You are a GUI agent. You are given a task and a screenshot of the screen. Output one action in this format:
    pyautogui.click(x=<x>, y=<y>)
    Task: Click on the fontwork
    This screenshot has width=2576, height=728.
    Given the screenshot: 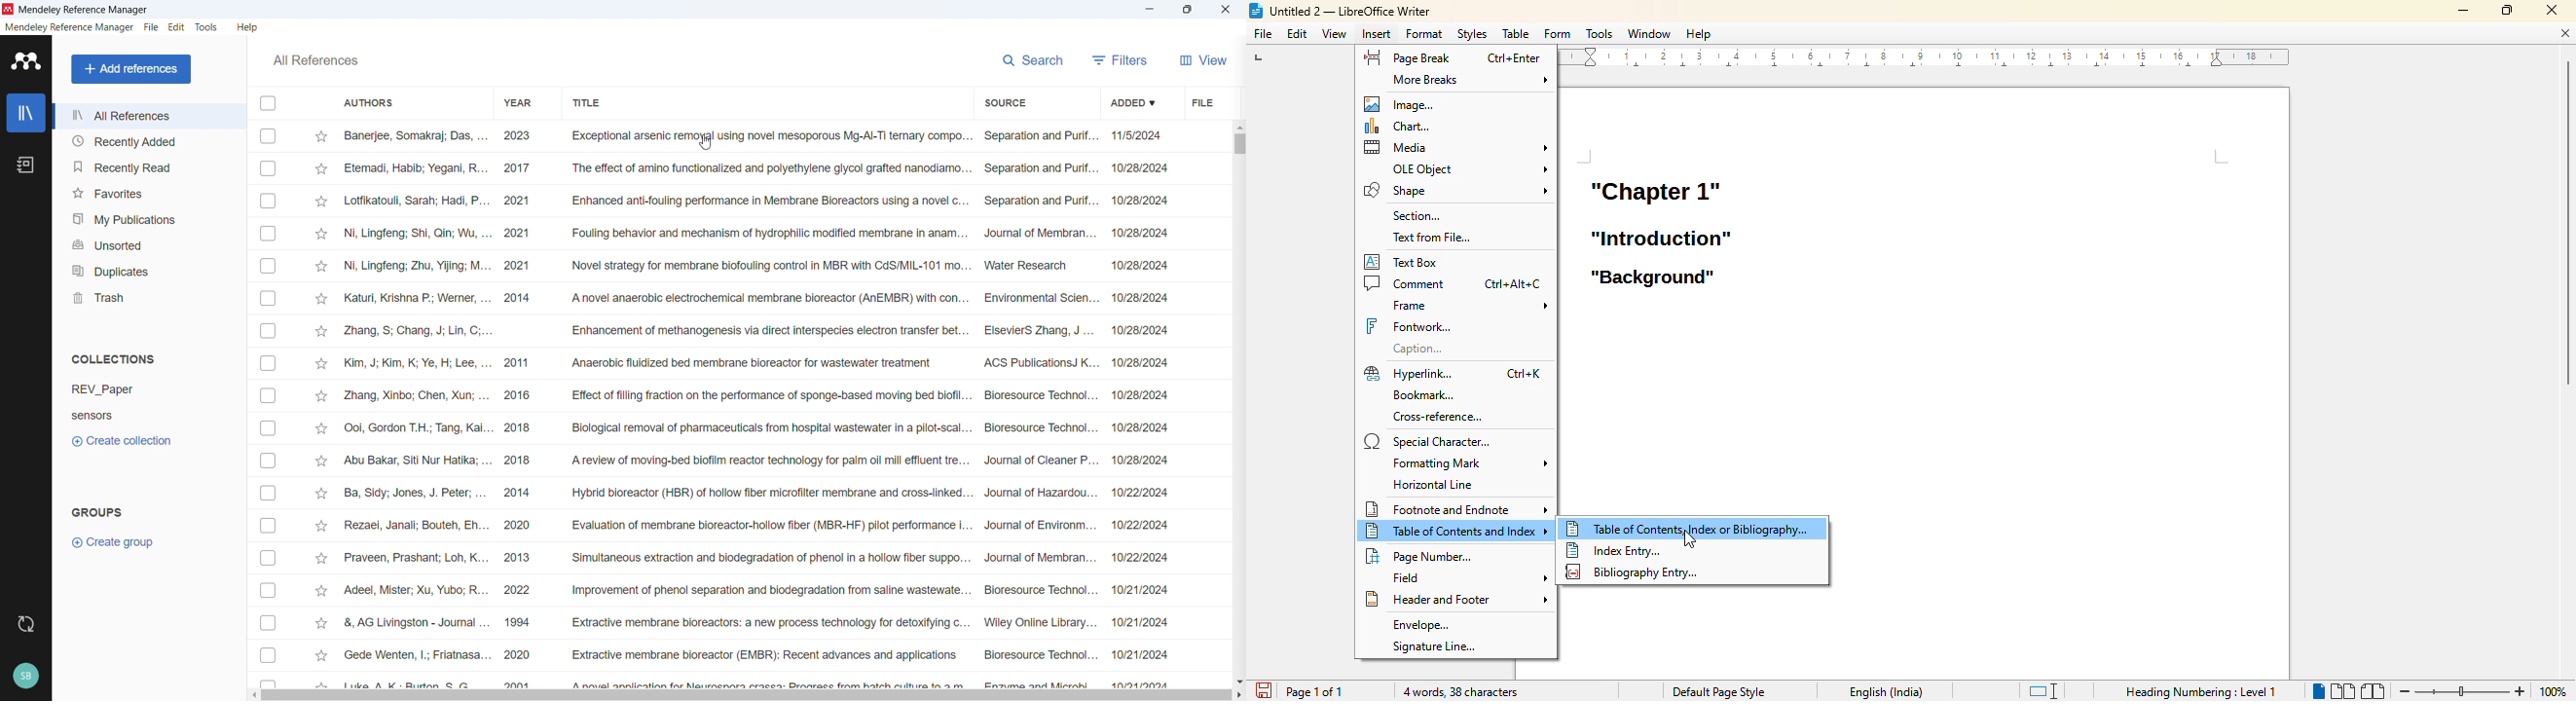 What is the action you would take?
    pyautogui.click(x=1408, y=326)
    